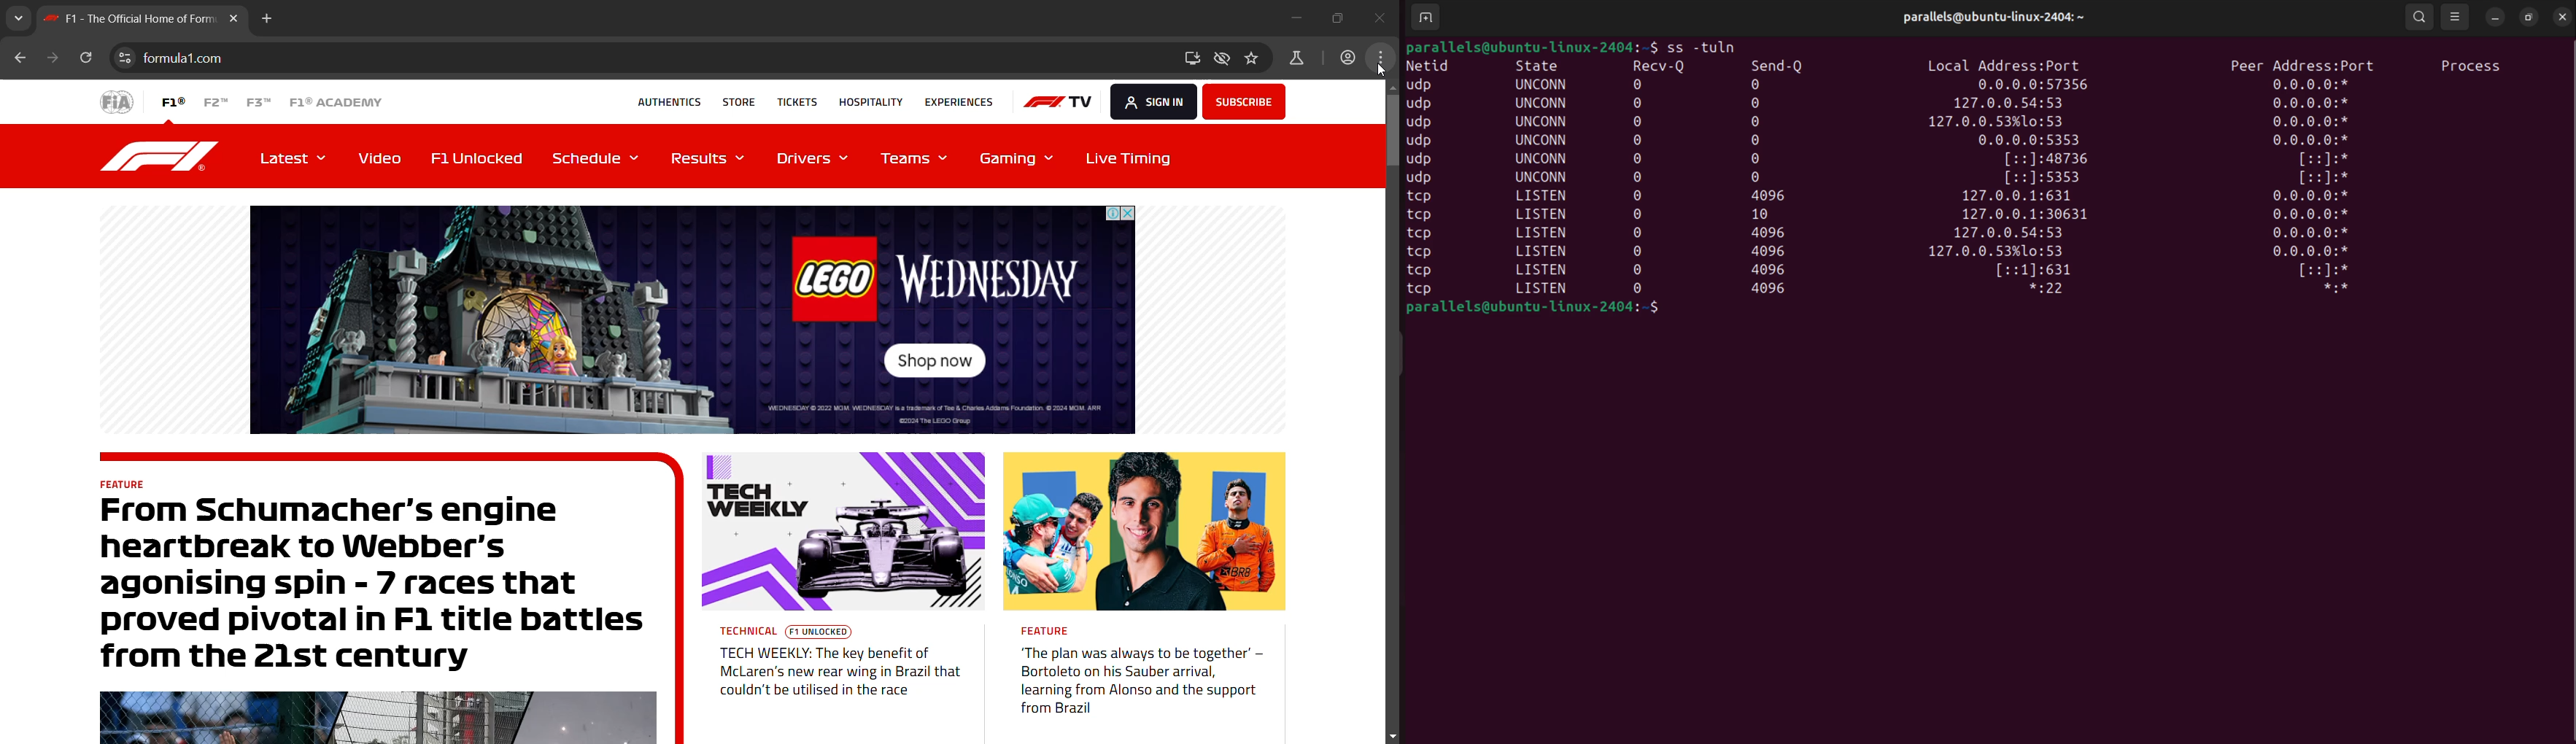 The image size is (2576, 756). Describe the element at coordinates (1421, 291) in the screenshot. I see `tcp` at that location.